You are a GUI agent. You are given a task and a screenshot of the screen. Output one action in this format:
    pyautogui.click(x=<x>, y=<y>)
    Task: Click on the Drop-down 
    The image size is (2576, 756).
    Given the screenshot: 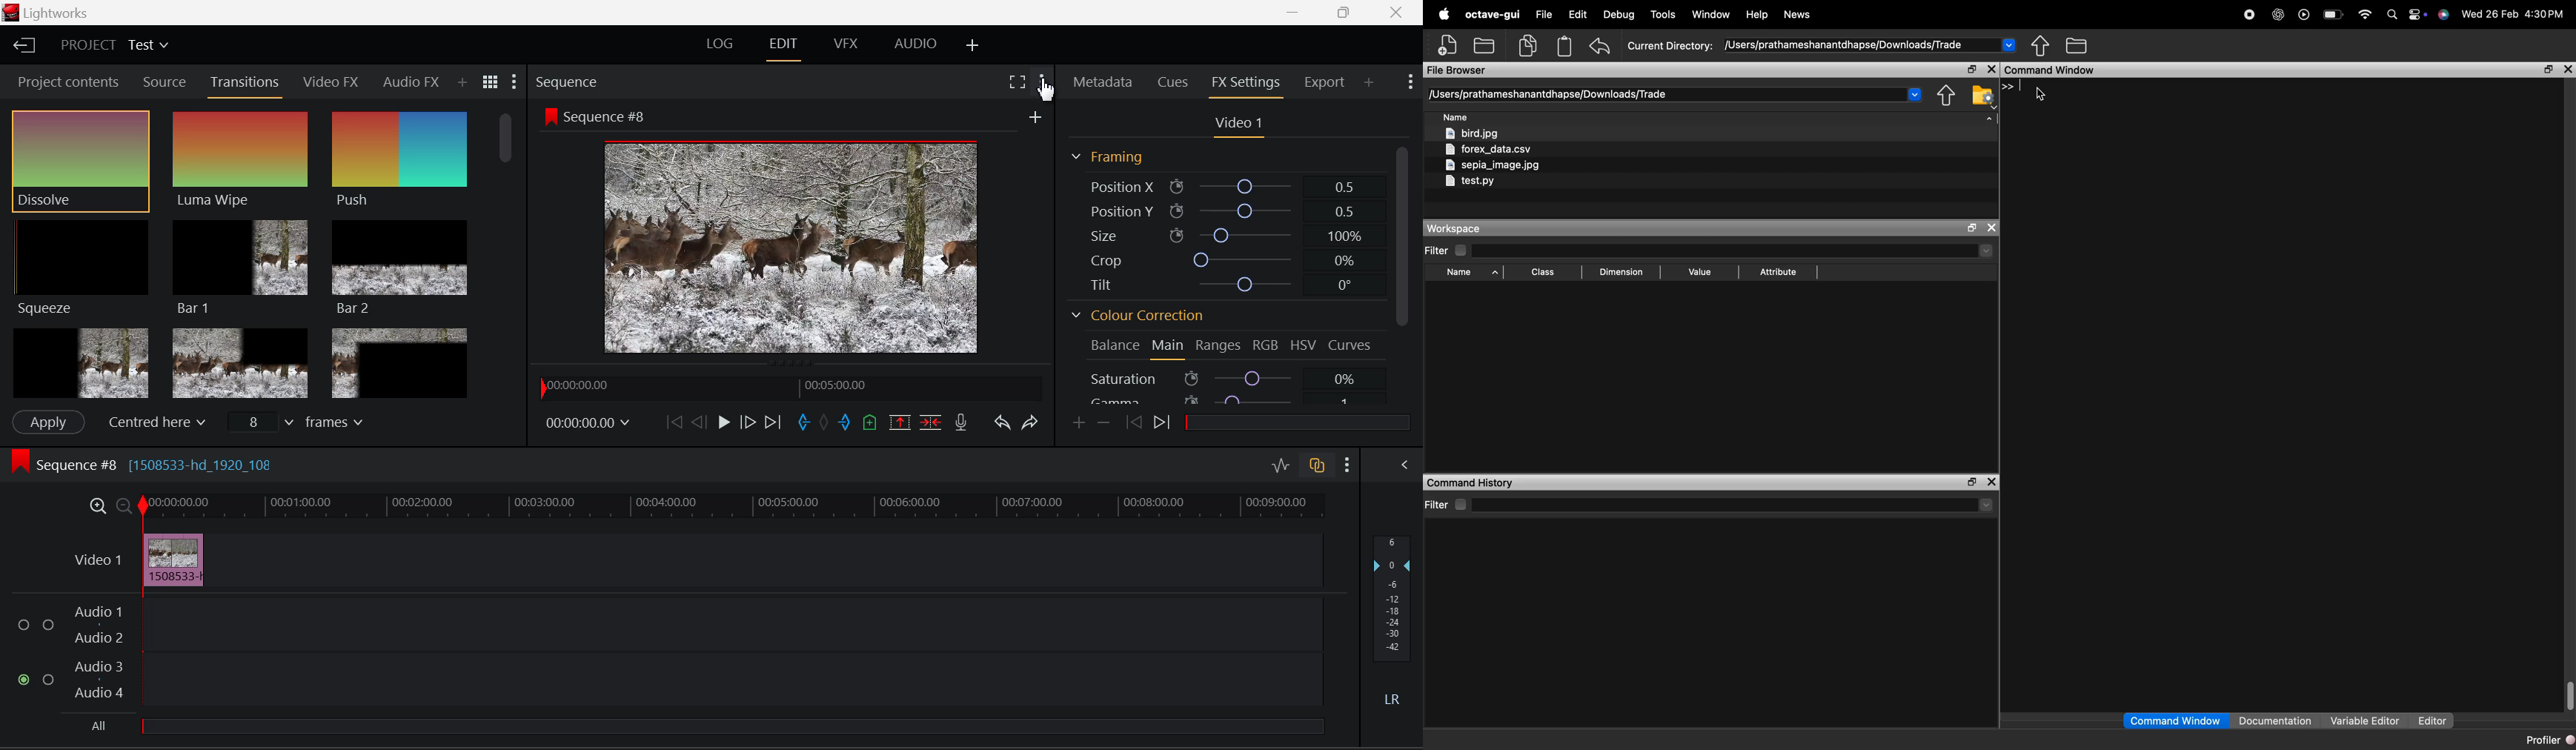 What is the action you would take?
    pyautogui.click(x=1986, y=505)
    